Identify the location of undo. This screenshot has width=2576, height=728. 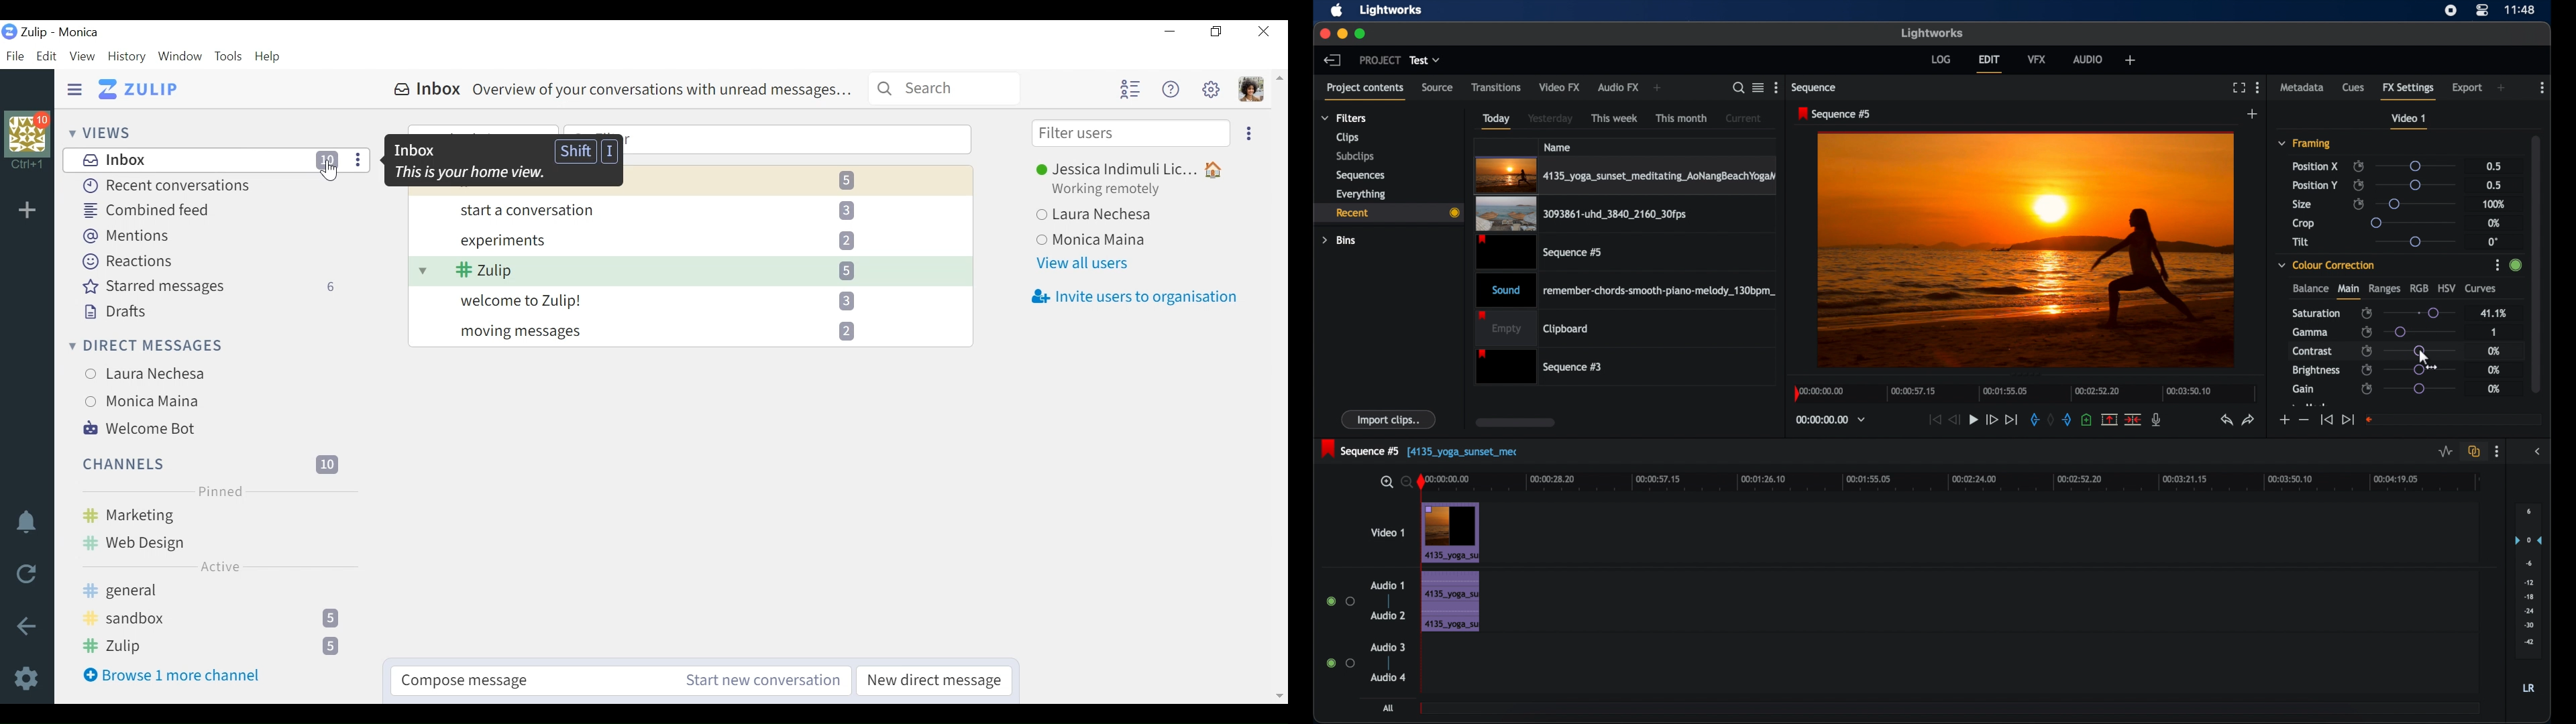
(2226, 420).